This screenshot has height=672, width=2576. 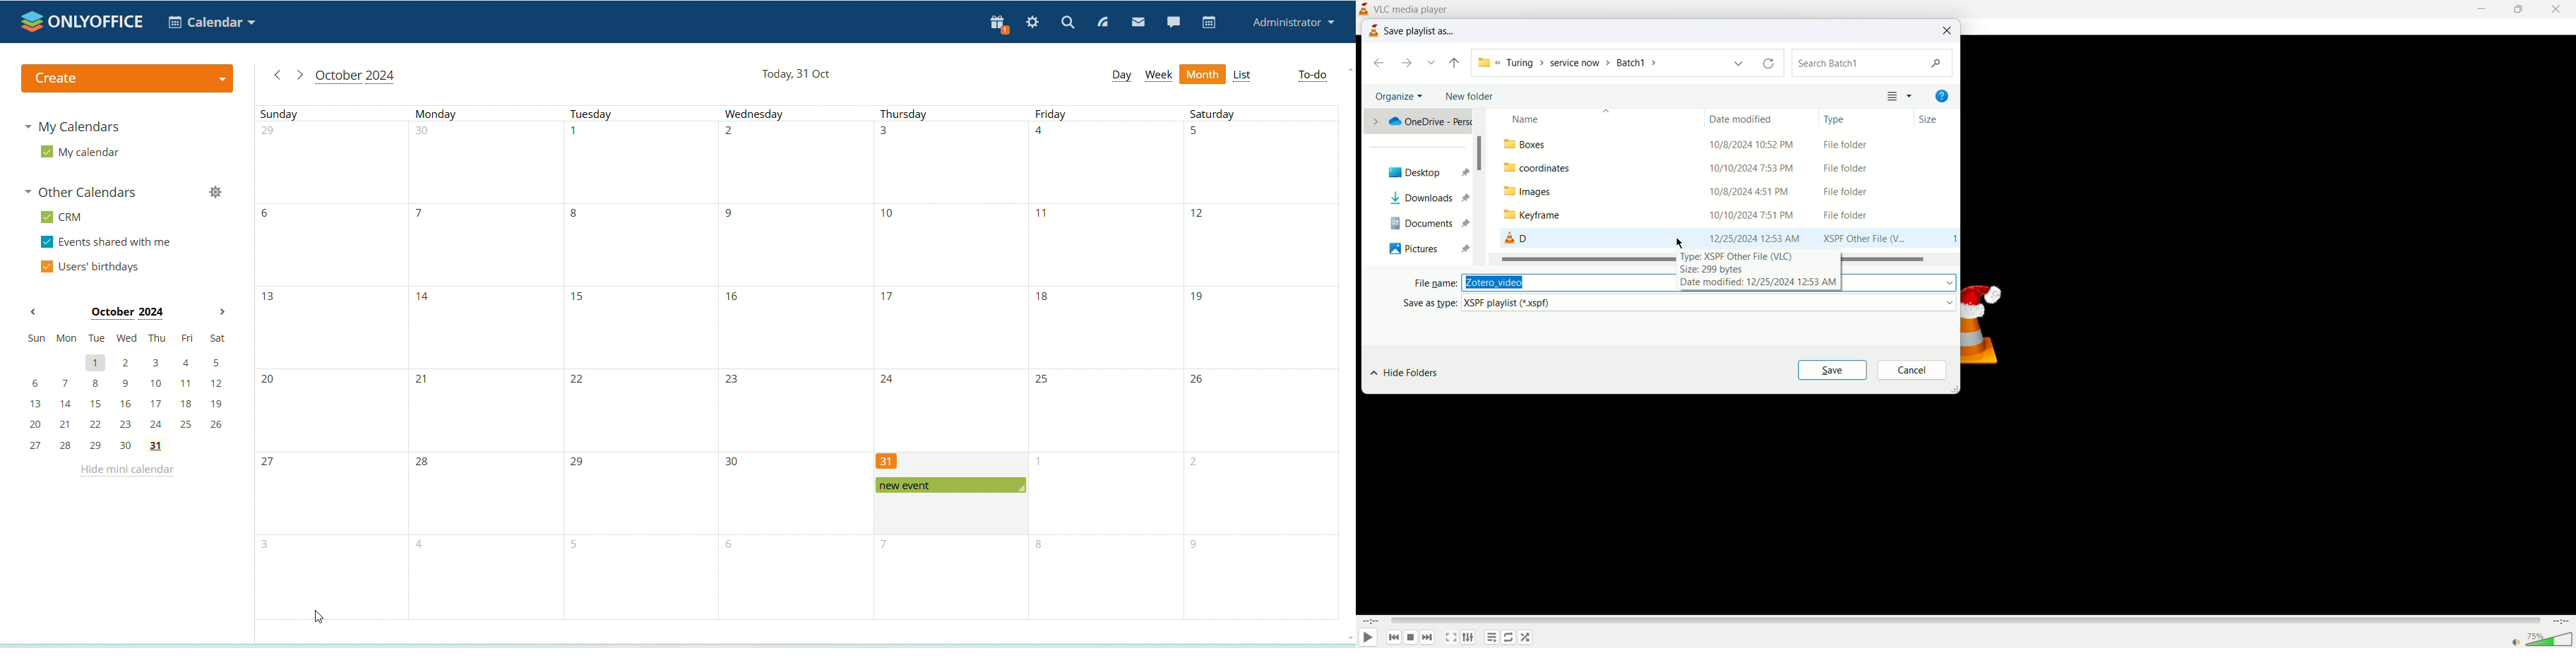 I want to click on file name, so click(x=1433, y=283).